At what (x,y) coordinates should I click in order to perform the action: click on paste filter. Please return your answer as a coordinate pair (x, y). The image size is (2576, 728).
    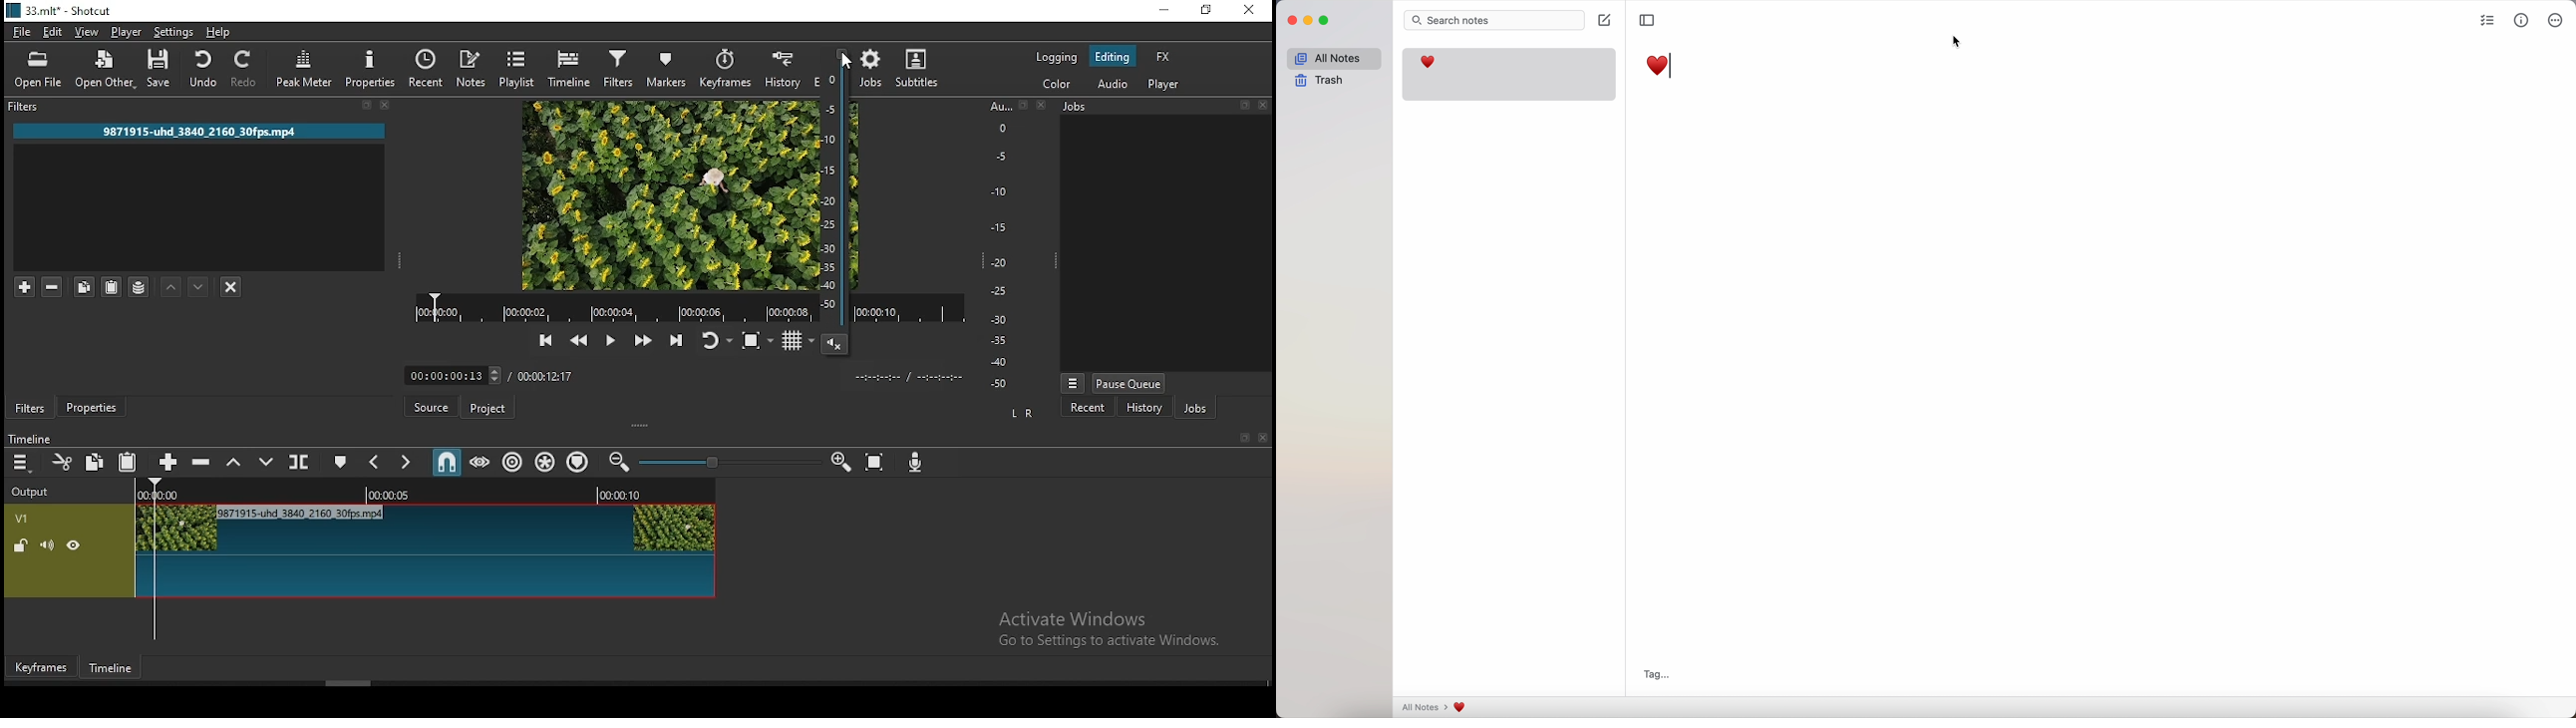
    Looking at the image, I should click on (111, 286).